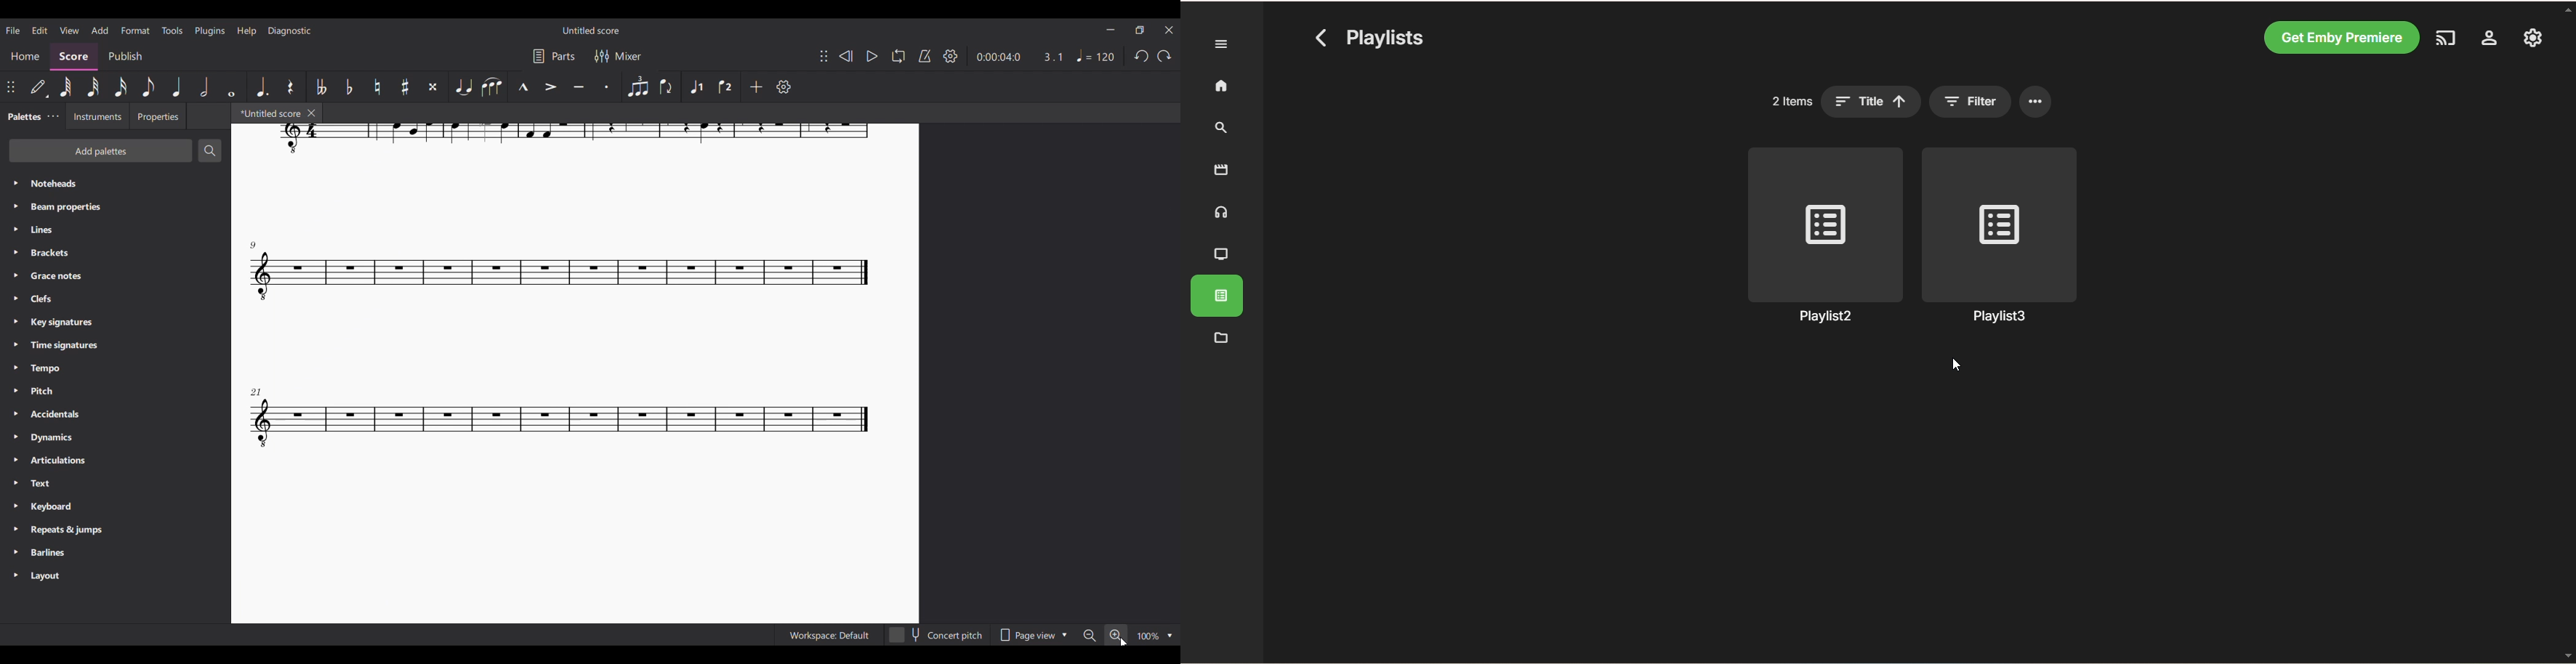  Describe the element at coordinates (2488, 40) in the screenshot. I see `settings` at that location.